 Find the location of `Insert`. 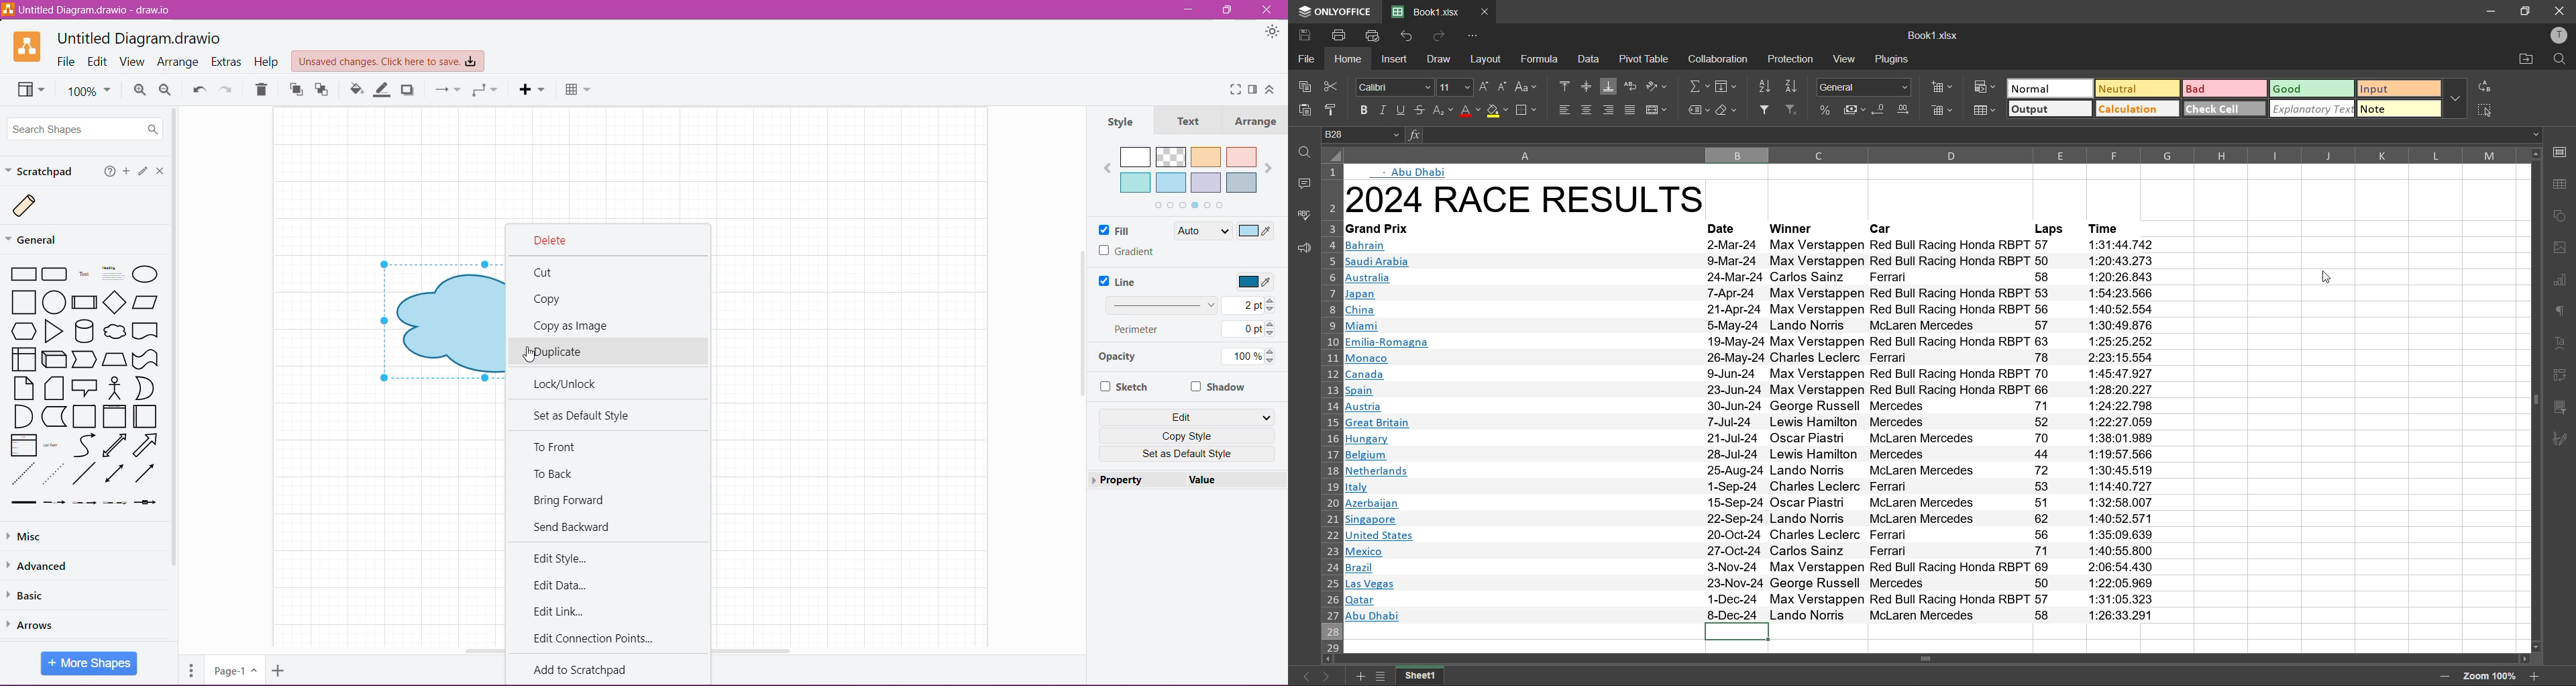

Insert is located at coordinates (533, 90).